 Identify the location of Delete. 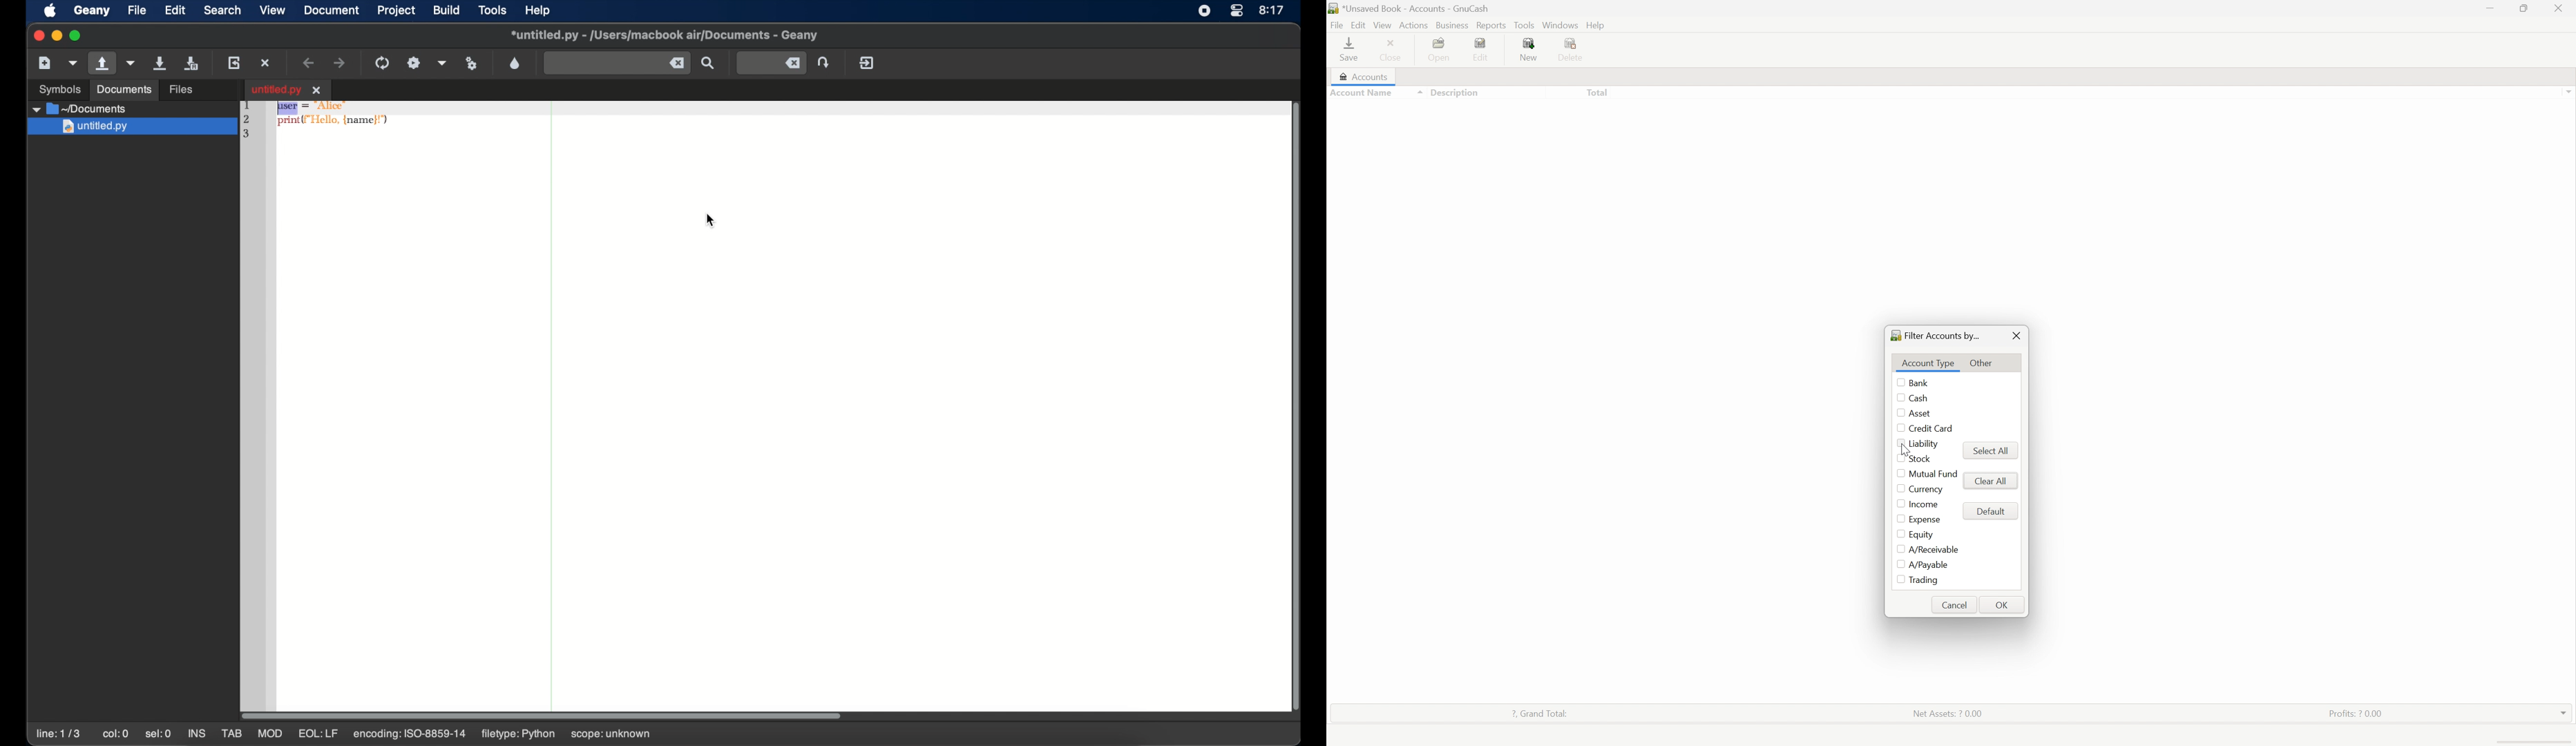
(1573, 50).